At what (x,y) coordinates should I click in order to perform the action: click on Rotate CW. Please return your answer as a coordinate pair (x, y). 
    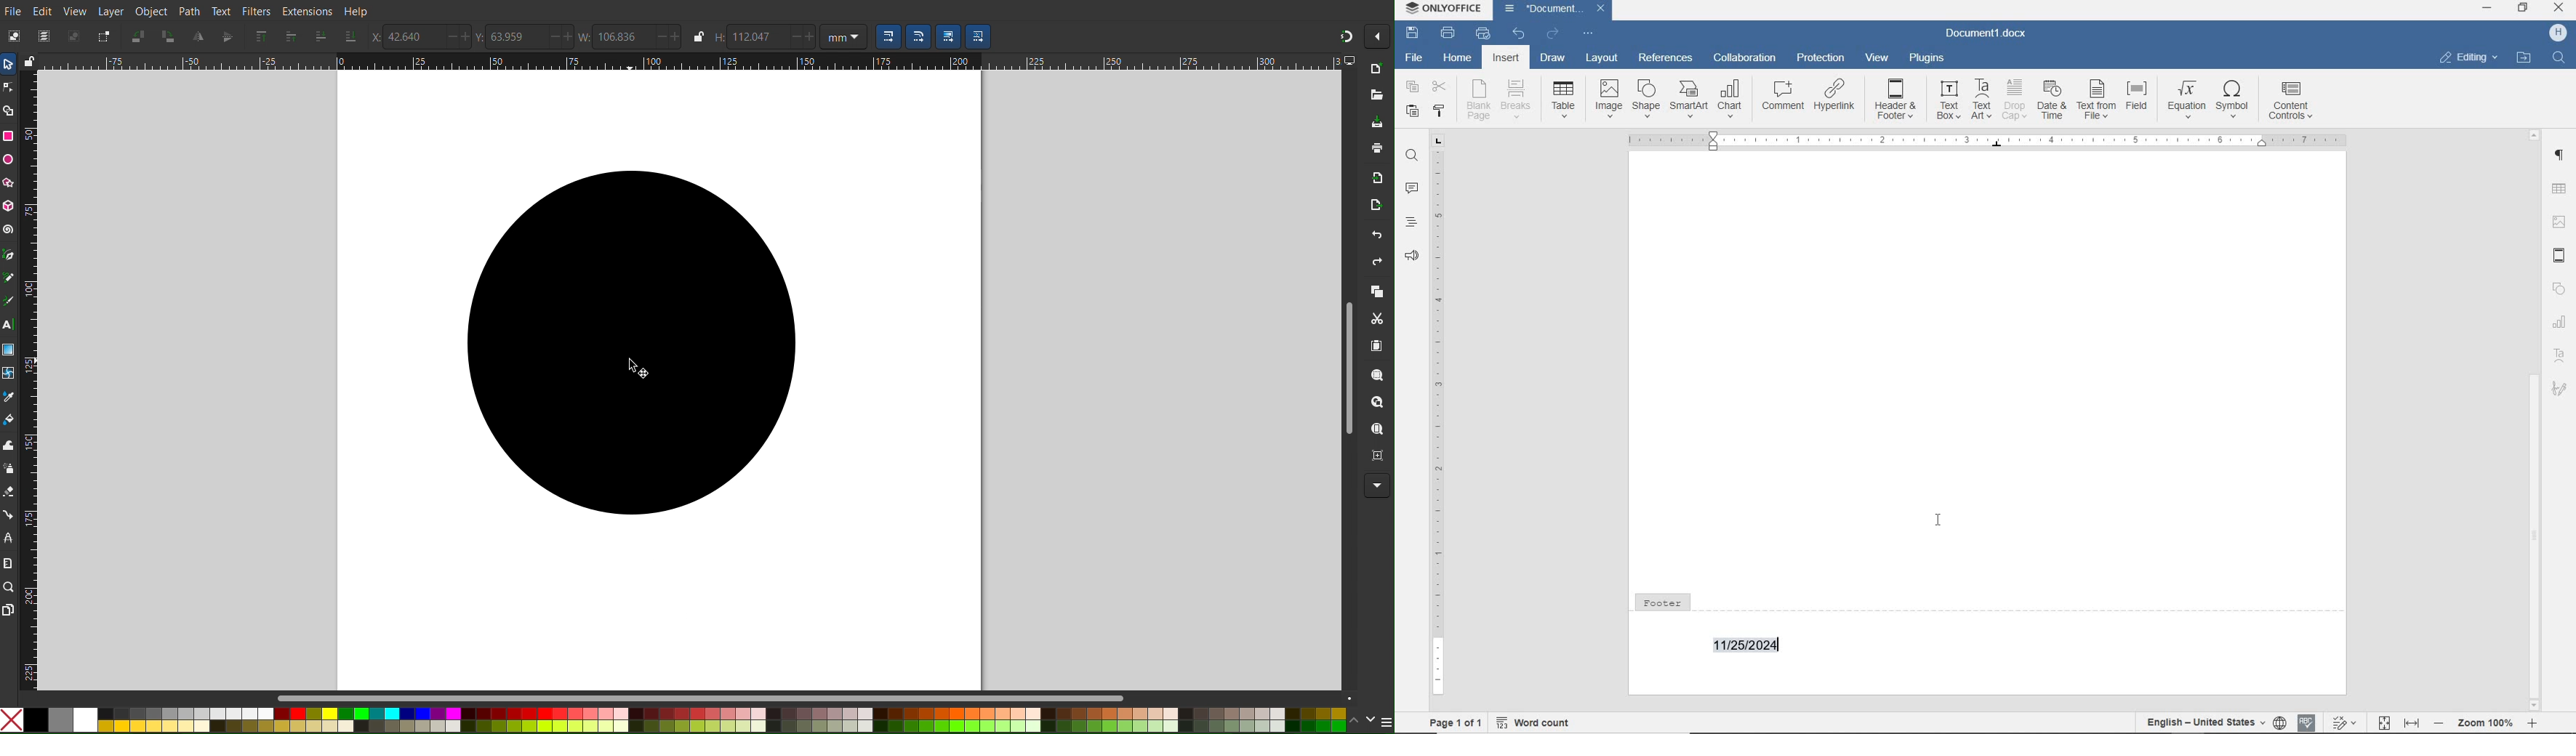
    Looking at the image, I should click on (169, 36).